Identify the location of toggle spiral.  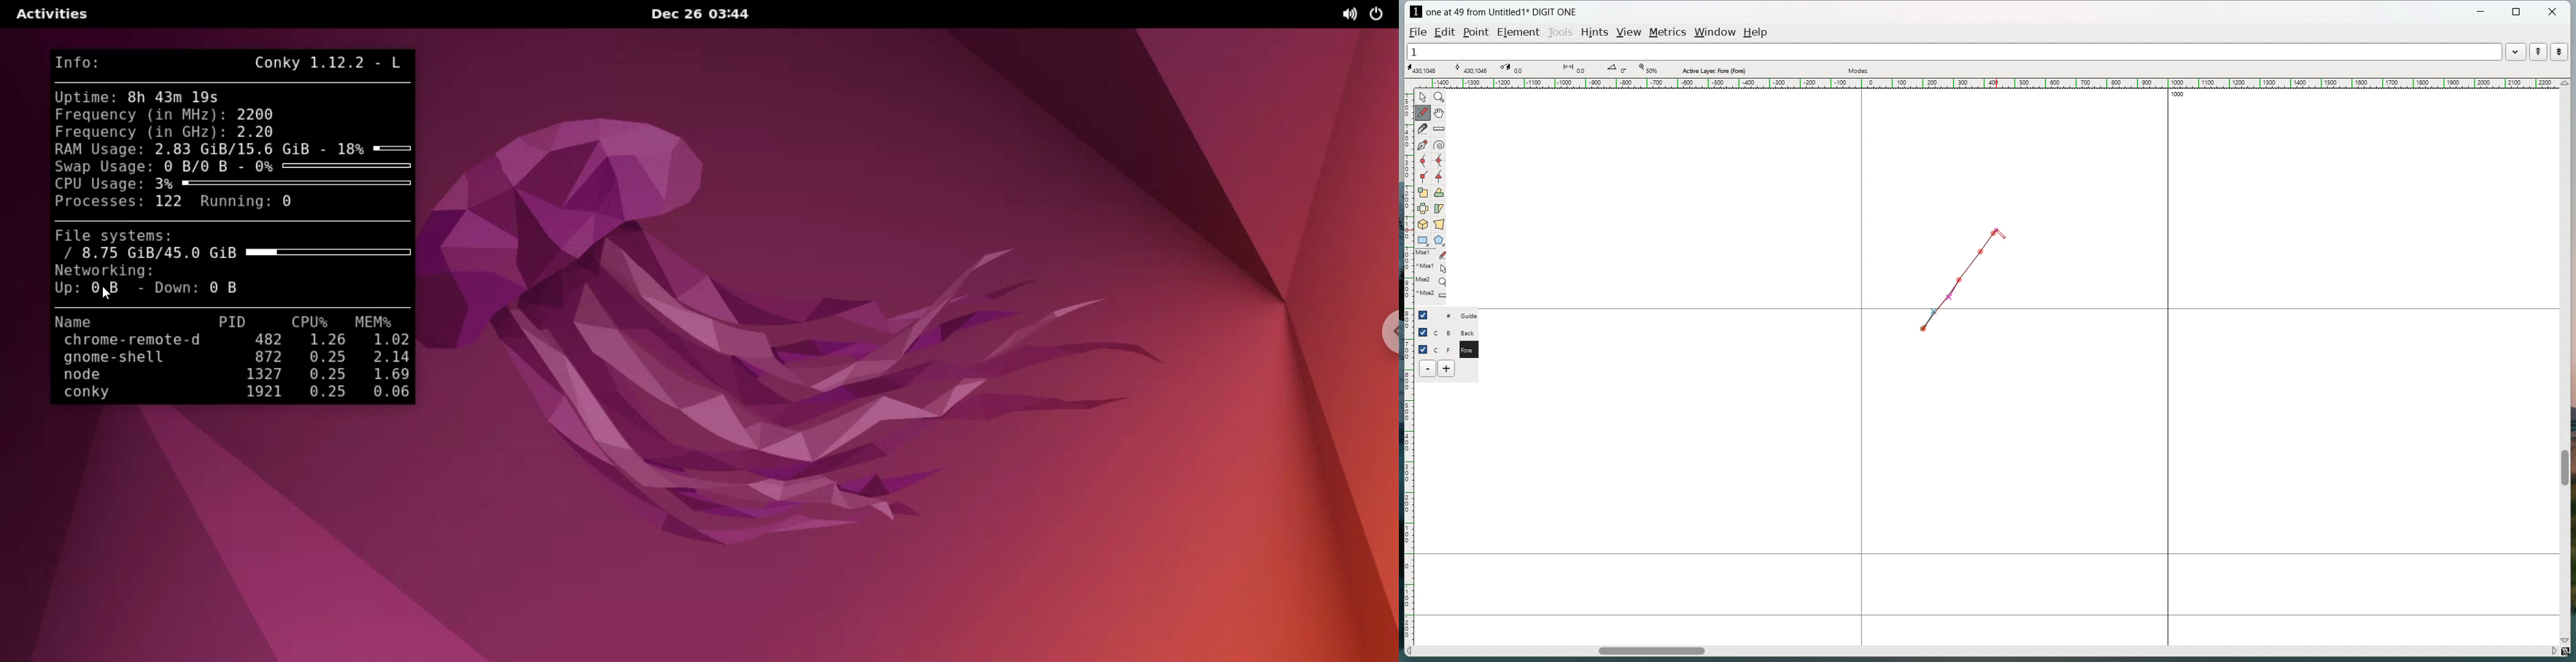
(1439, 145).